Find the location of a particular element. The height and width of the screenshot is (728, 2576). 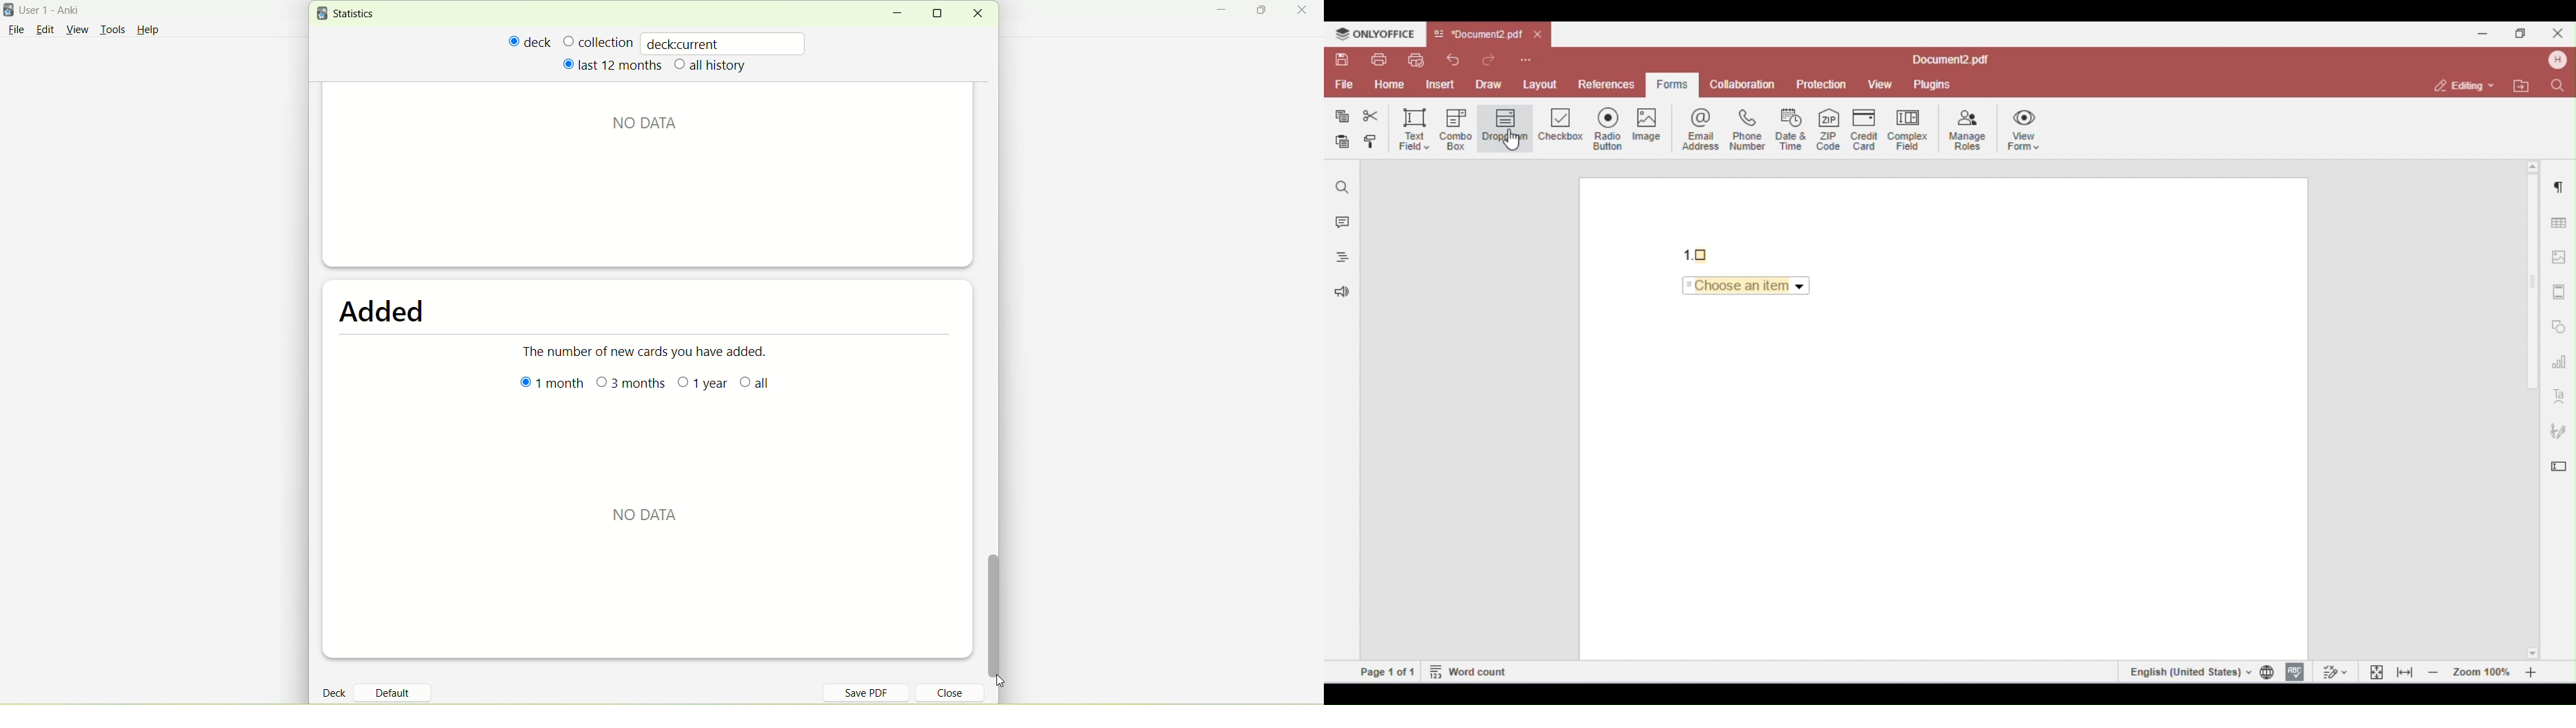

1 year is located at coordinates (701, 386).